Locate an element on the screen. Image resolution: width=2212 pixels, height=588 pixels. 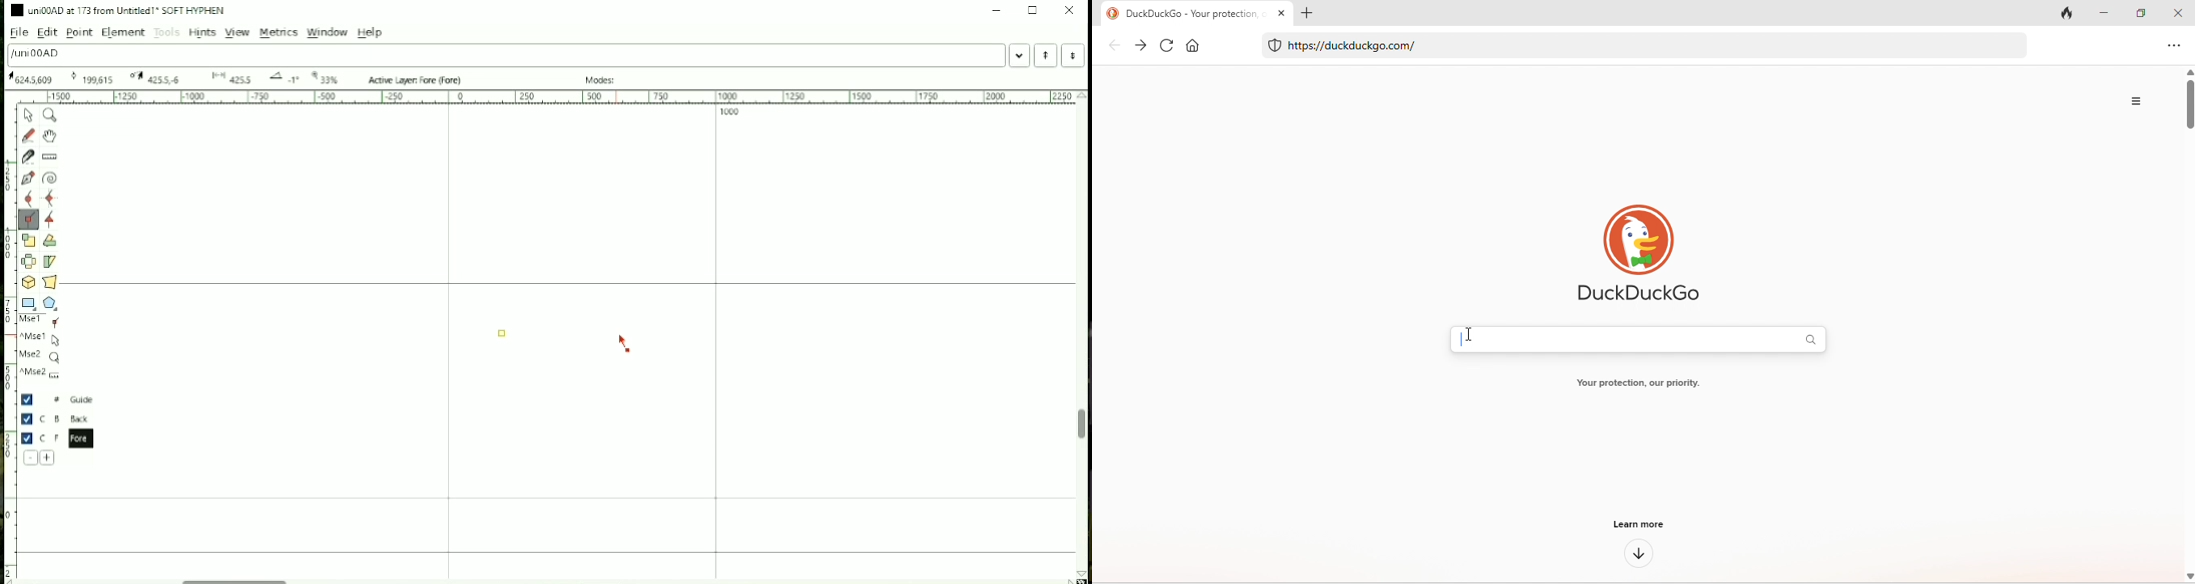
Polygon or star is located at coordinates (52, 303).